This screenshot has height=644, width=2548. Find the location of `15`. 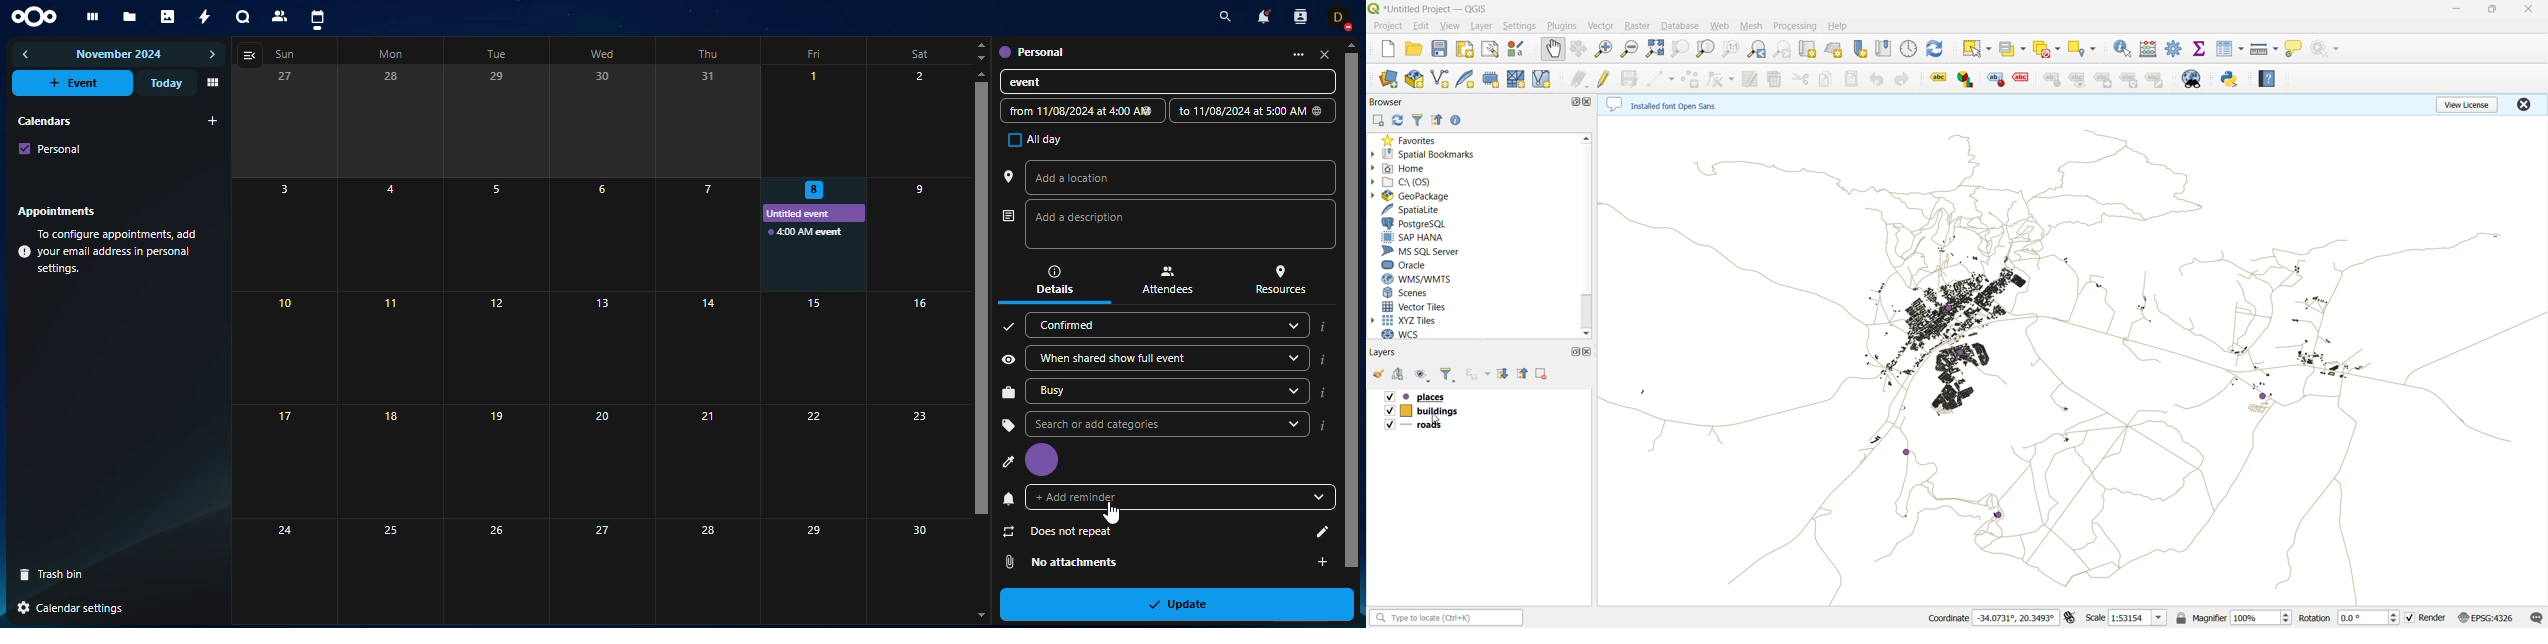

15 is located at coordinates (812, 347).